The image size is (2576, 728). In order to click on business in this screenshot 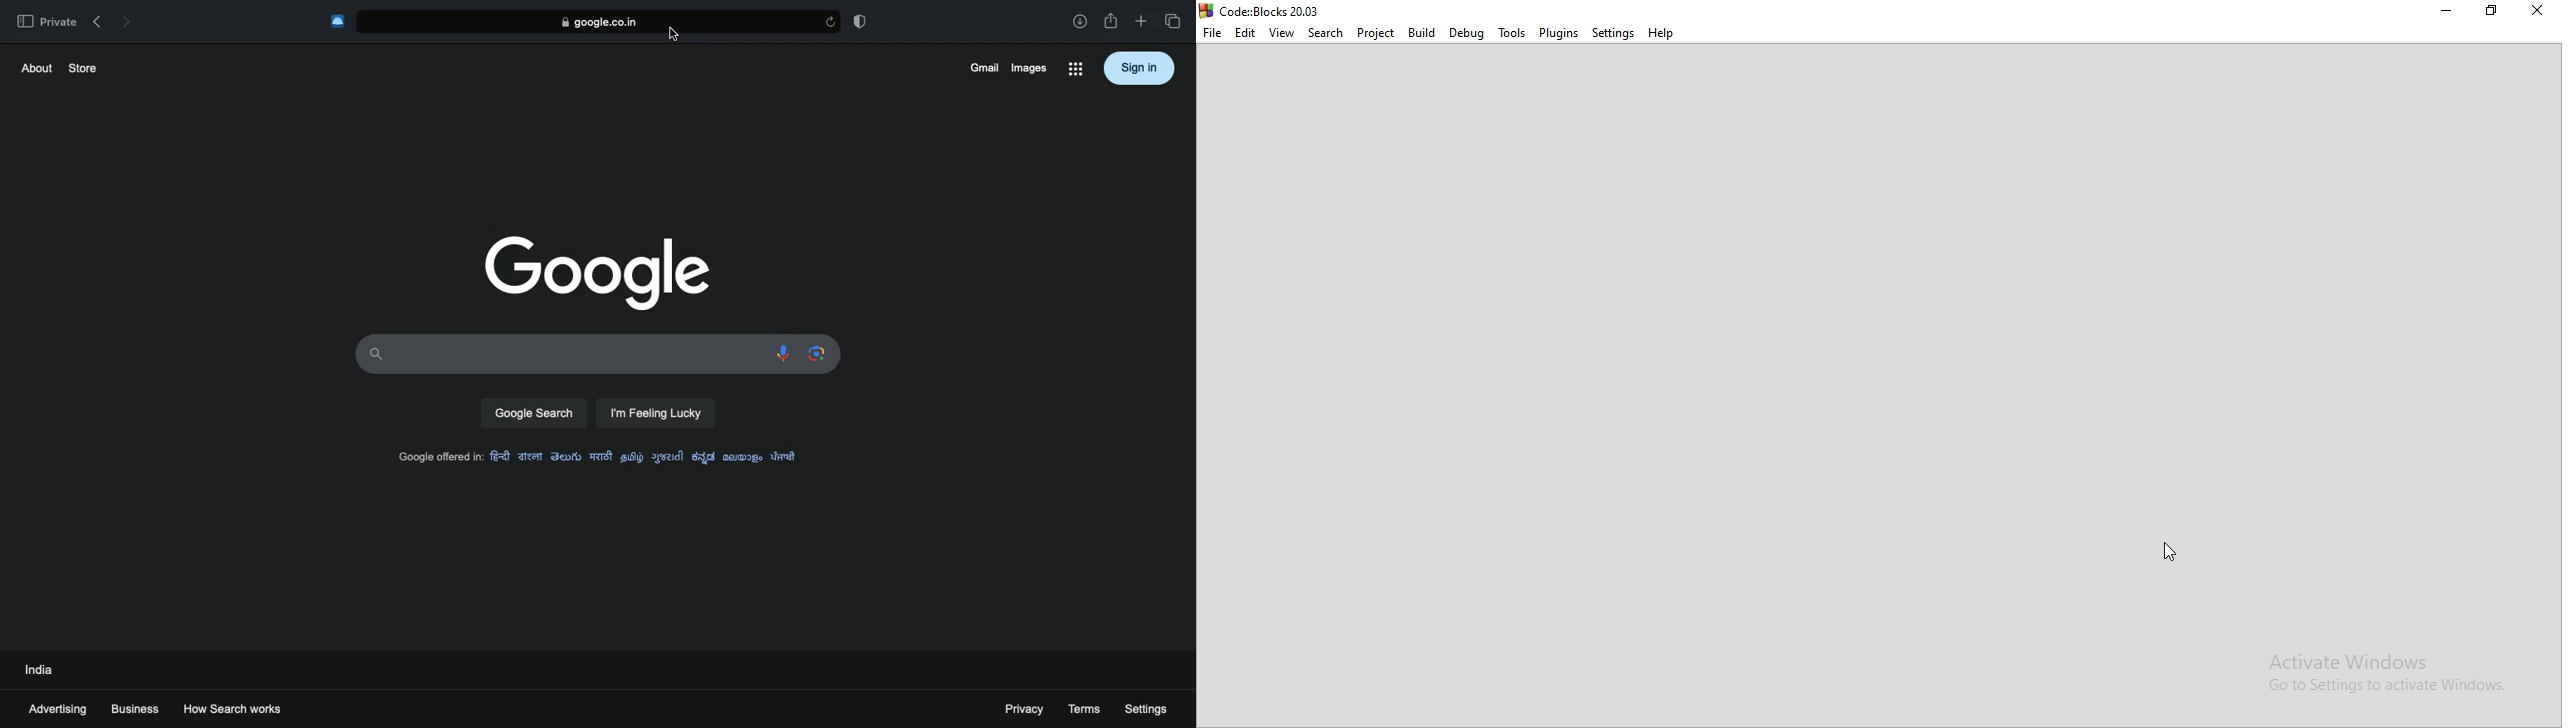, I will do `click(135, 709)`.